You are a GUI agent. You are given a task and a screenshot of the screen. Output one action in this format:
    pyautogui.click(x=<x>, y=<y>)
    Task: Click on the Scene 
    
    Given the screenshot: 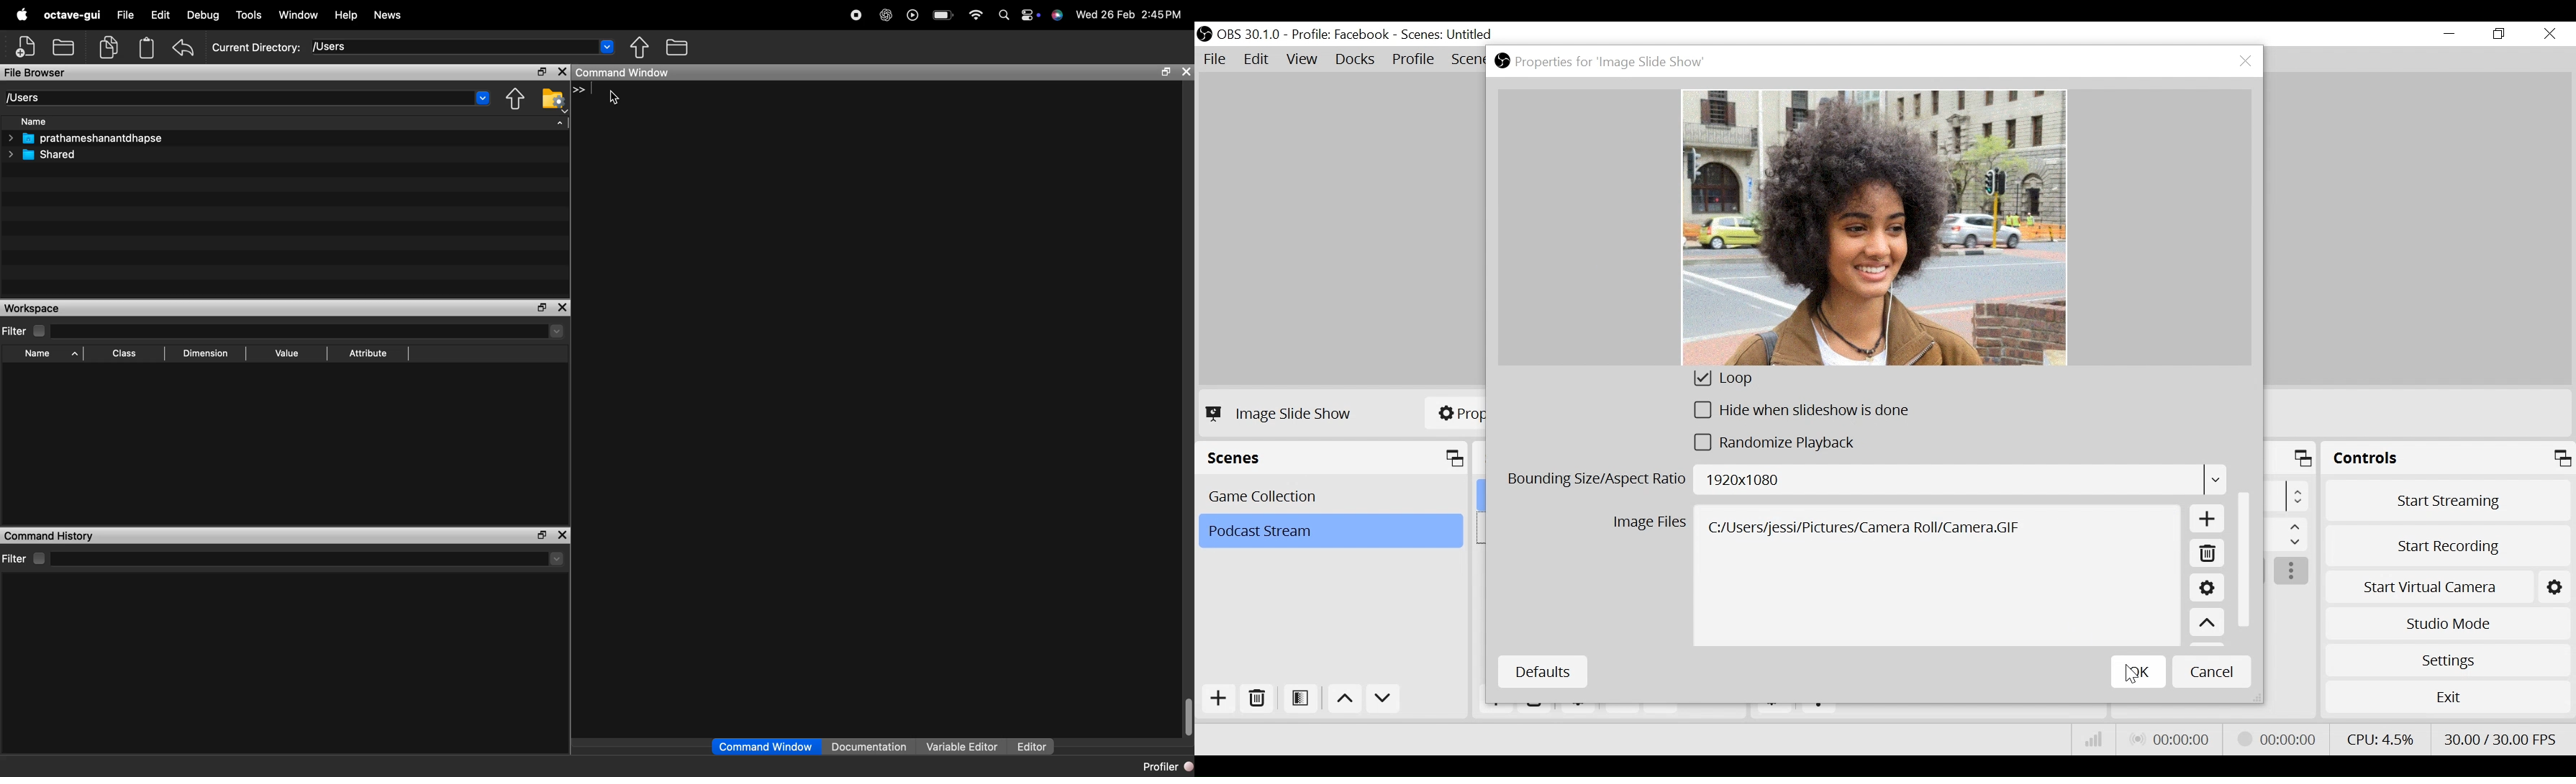 What is the action you would take?
    pyautogui.click(x=1330, y=532)
    